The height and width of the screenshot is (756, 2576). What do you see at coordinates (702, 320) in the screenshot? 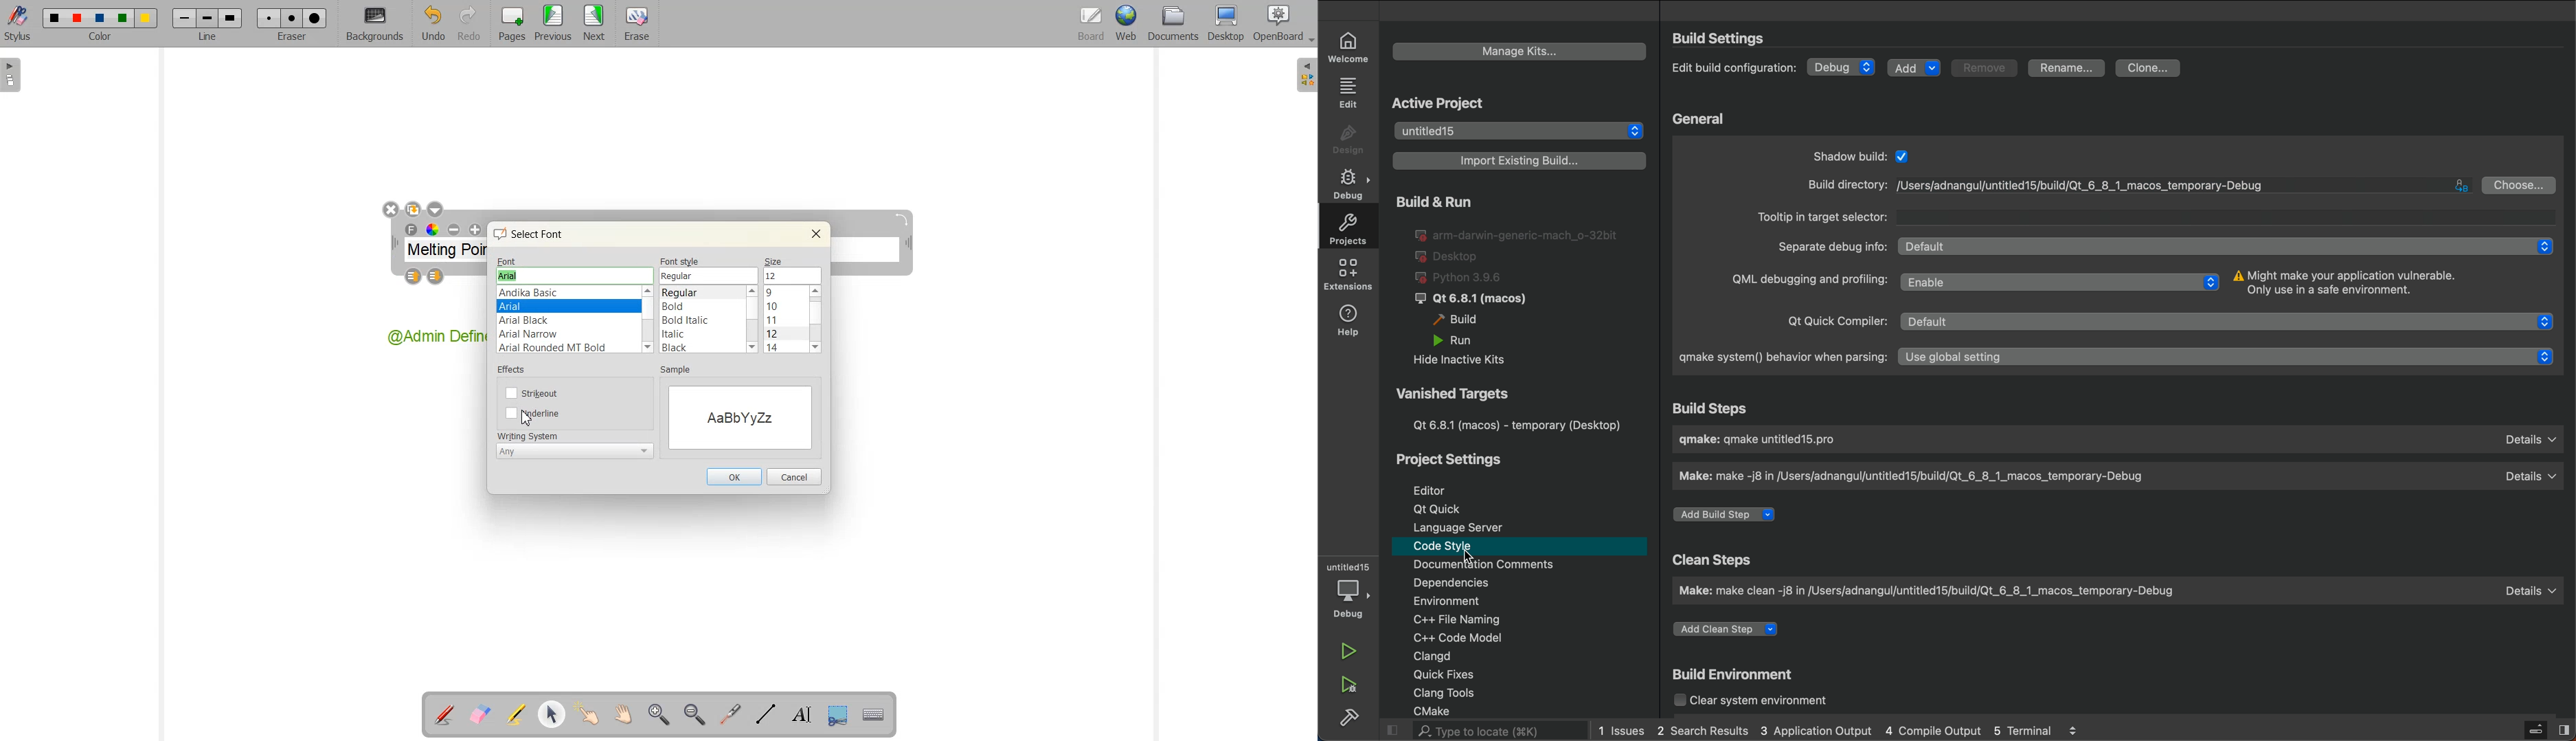
I see `Font style` at bounding box center [702, 320].